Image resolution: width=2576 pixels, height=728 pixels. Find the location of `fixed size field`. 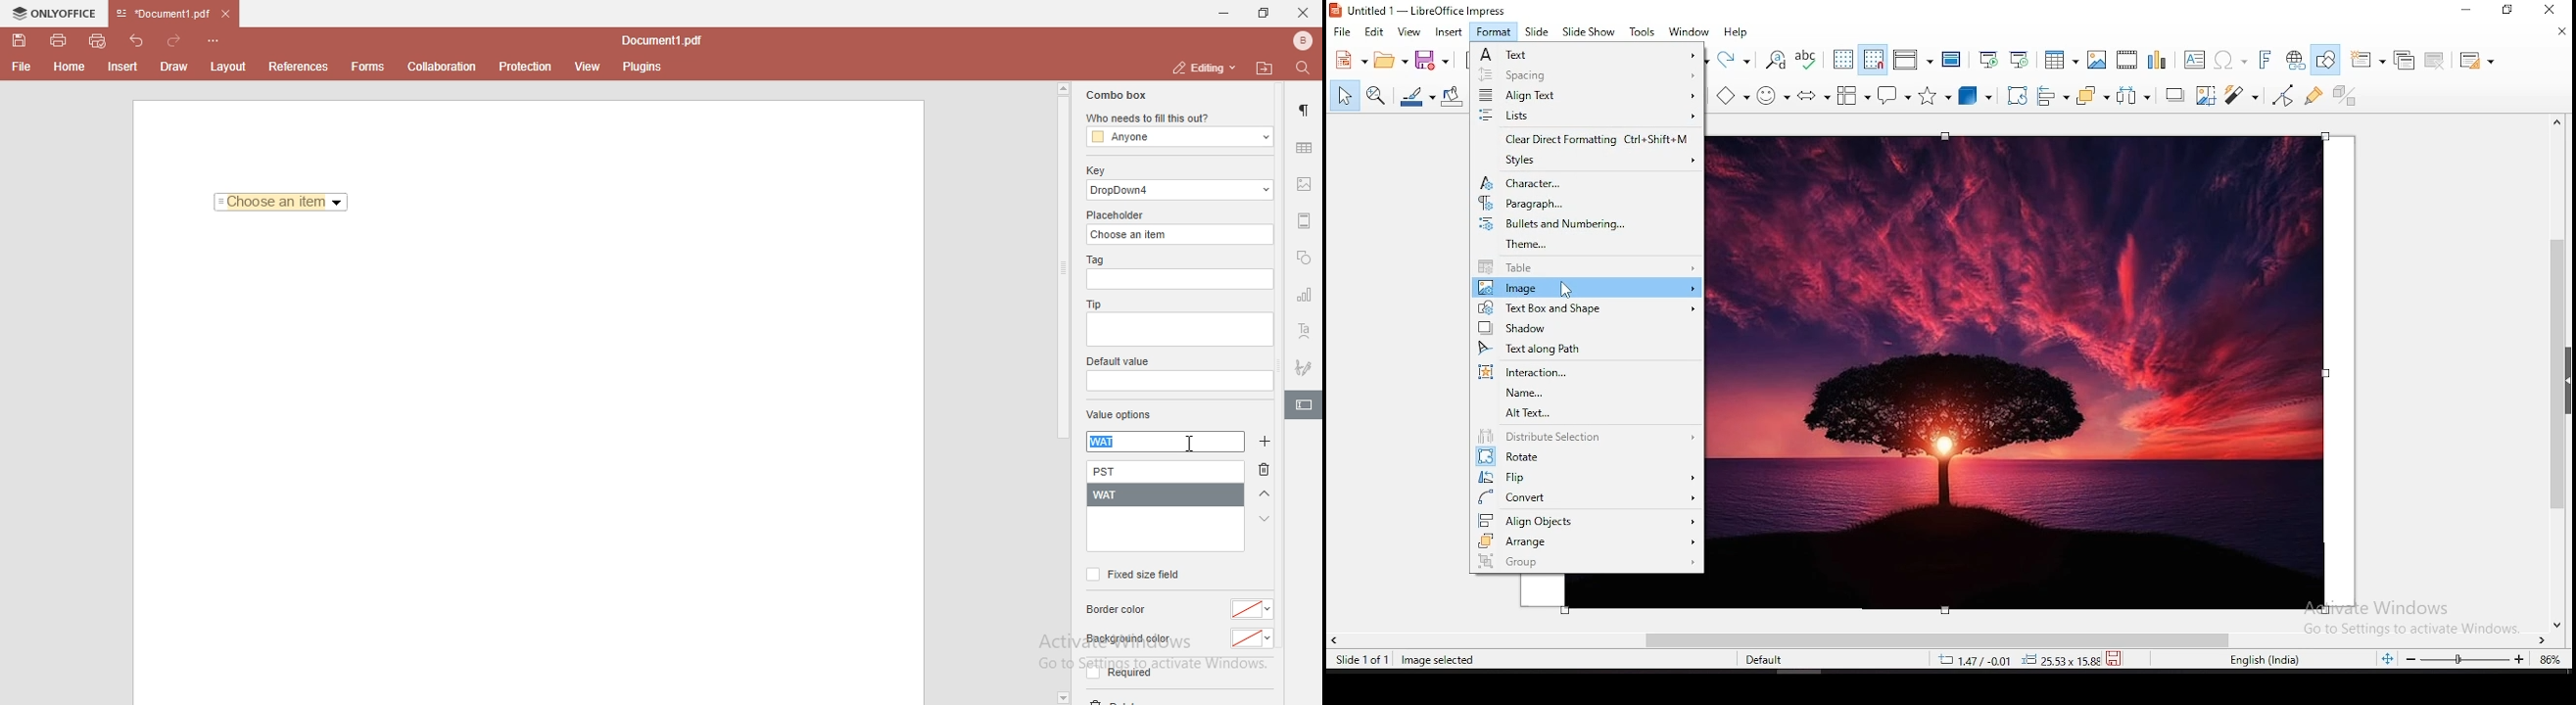

fixed size field is located at coordinates (1132, 574).